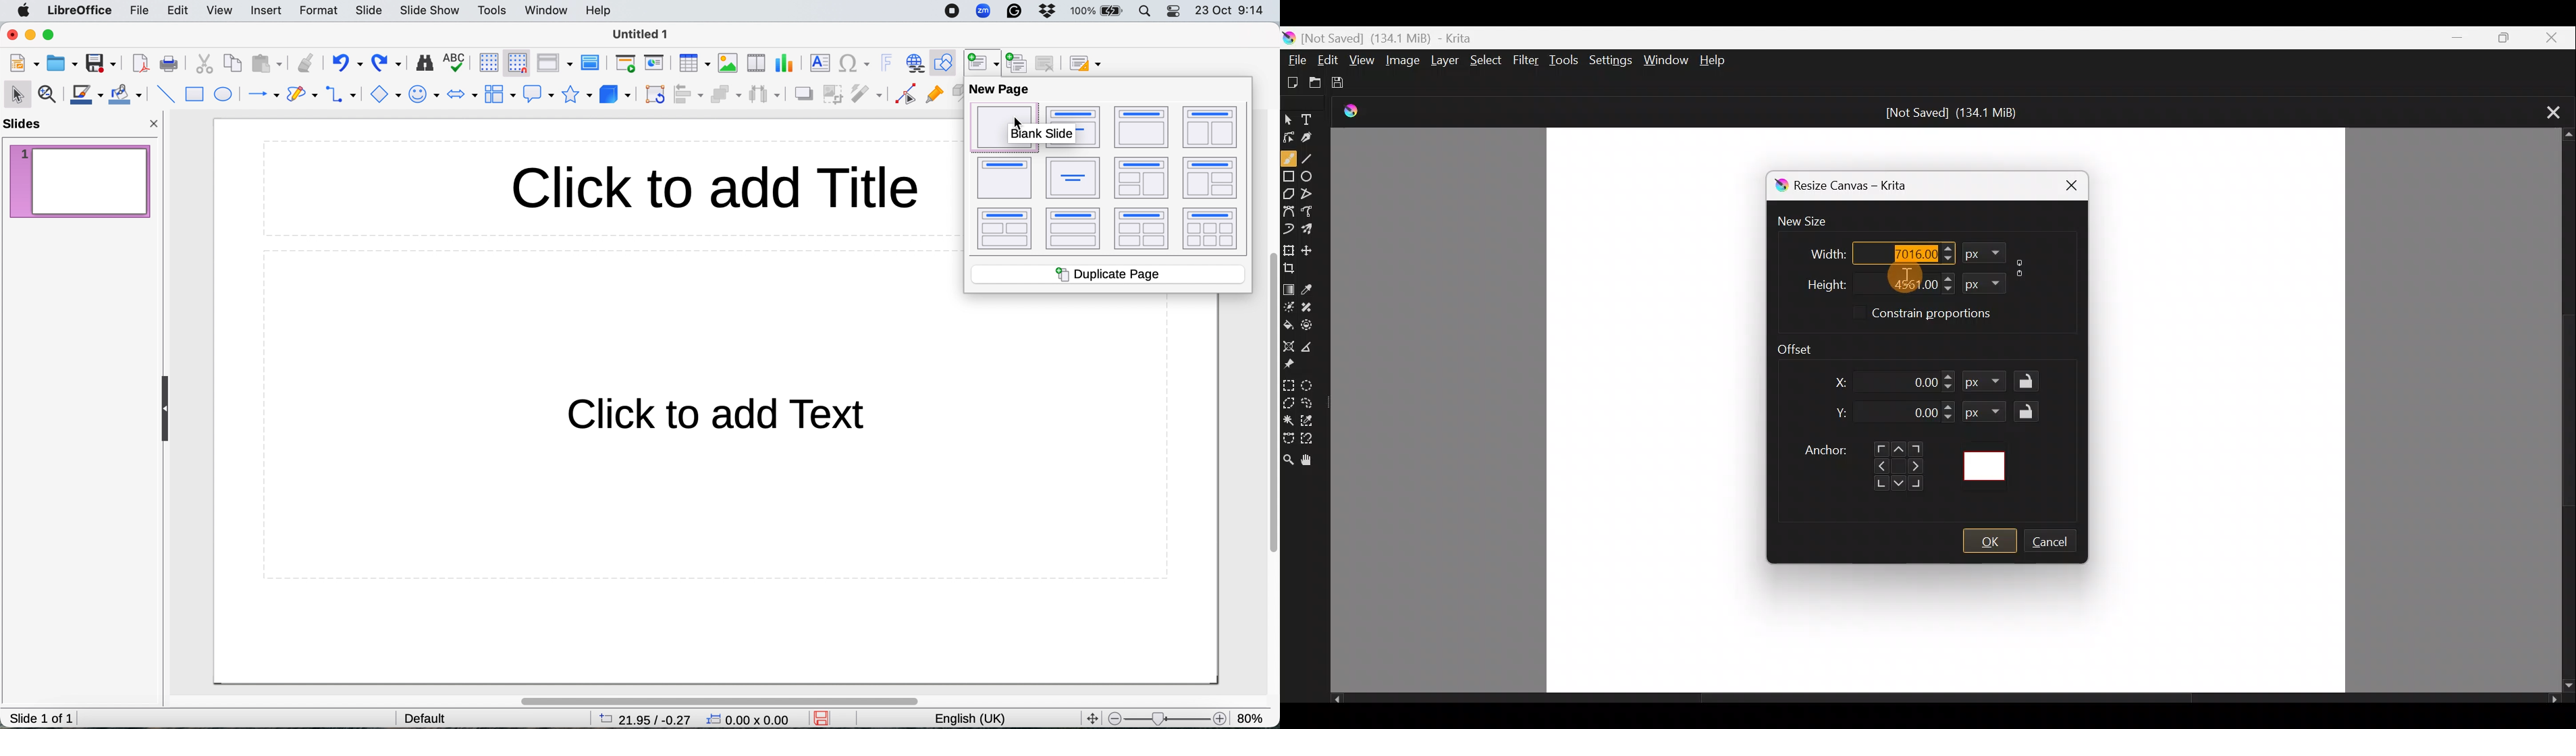 Image resolution: width=2576 pixels, height=756 pixels. What do you see at coordinates (204, 65) in the screenshot?
I see `cut` at bounding box center [204, 65].